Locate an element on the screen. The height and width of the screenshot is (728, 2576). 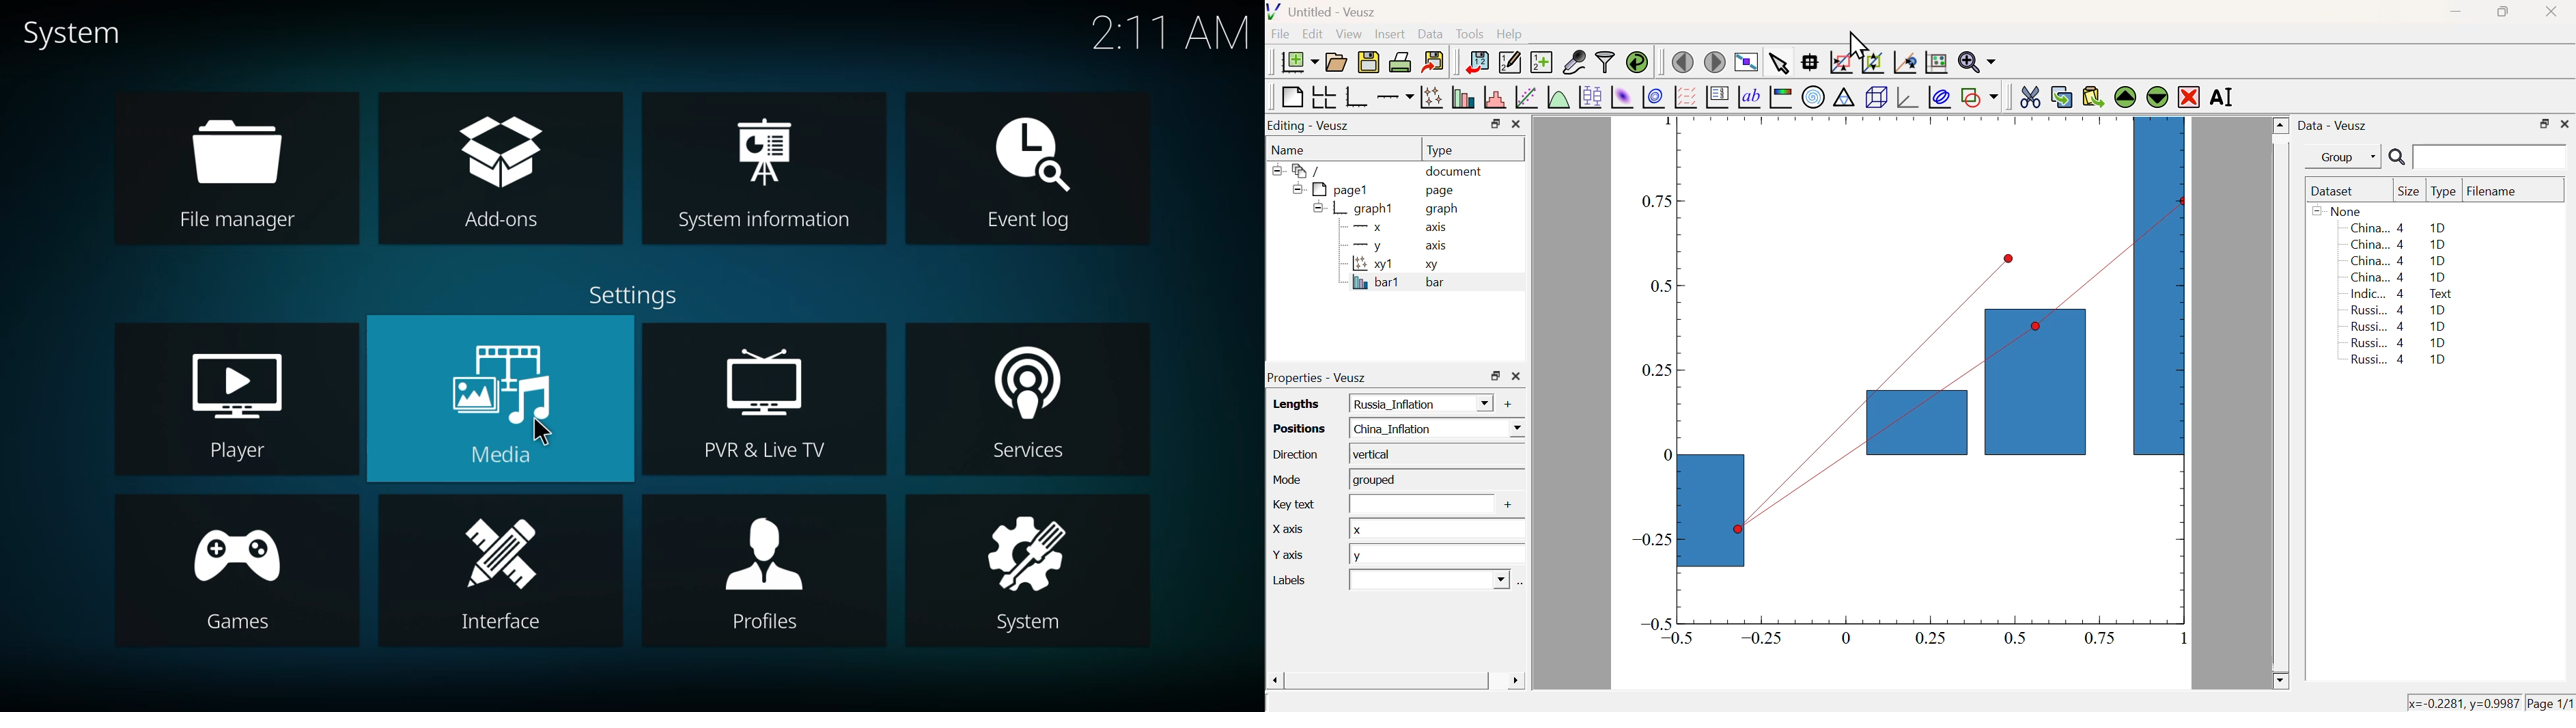
Remove is located at coordinates (2189, 98).